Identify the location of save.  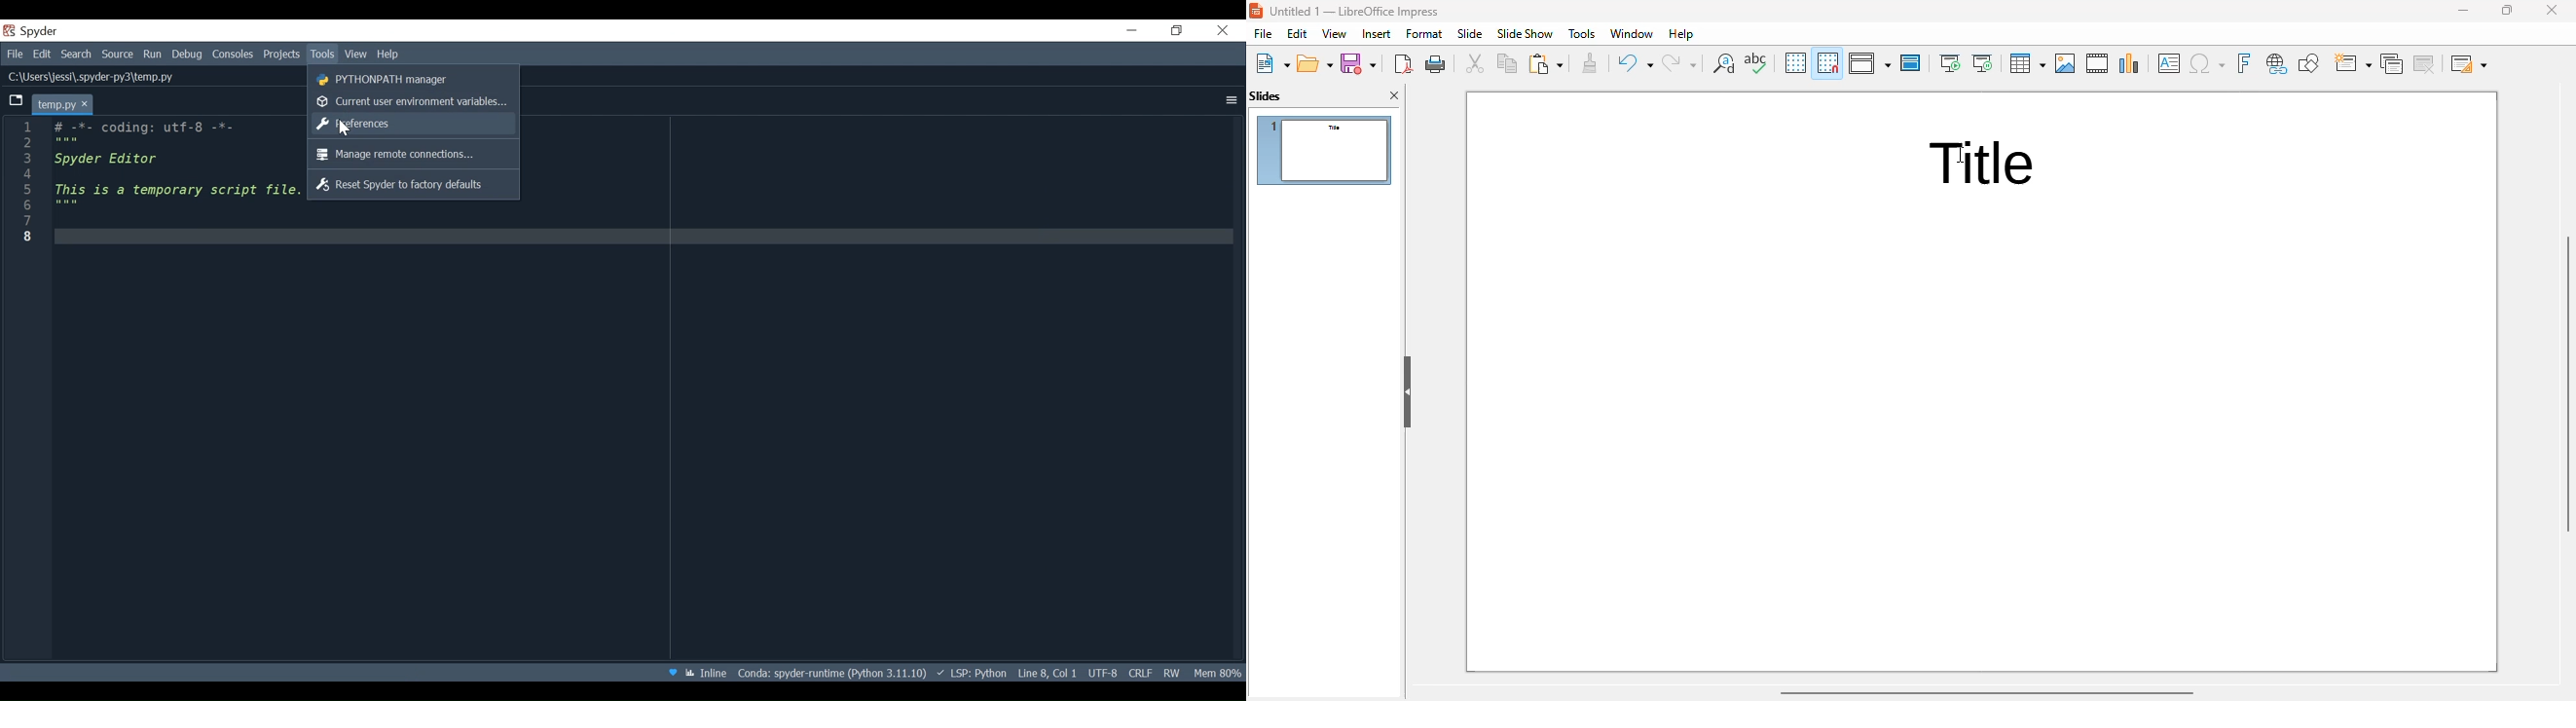
(1359, 63).